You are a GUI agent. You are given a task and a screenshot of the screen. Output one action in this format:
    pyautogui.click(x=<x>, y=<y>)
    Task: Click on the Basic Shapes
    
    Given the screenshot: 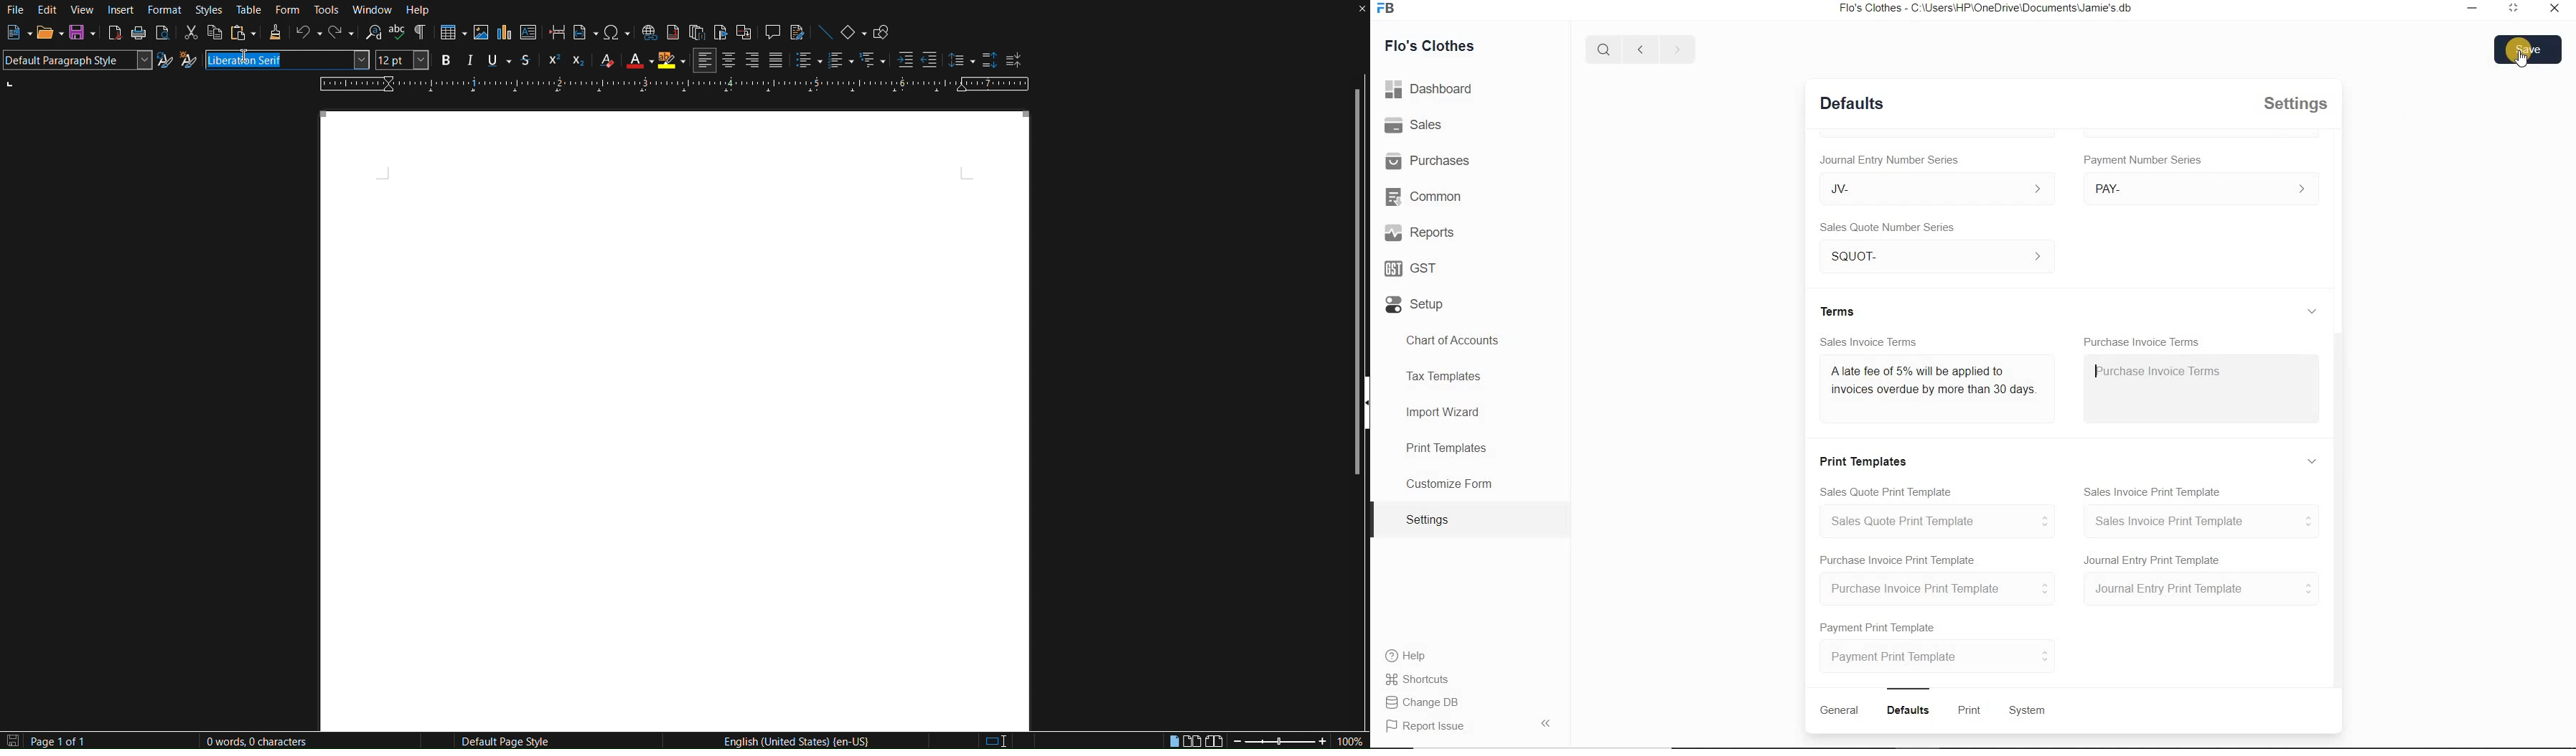 What is the action you would take?
    pyautogui.click(x=854, y=35)
    